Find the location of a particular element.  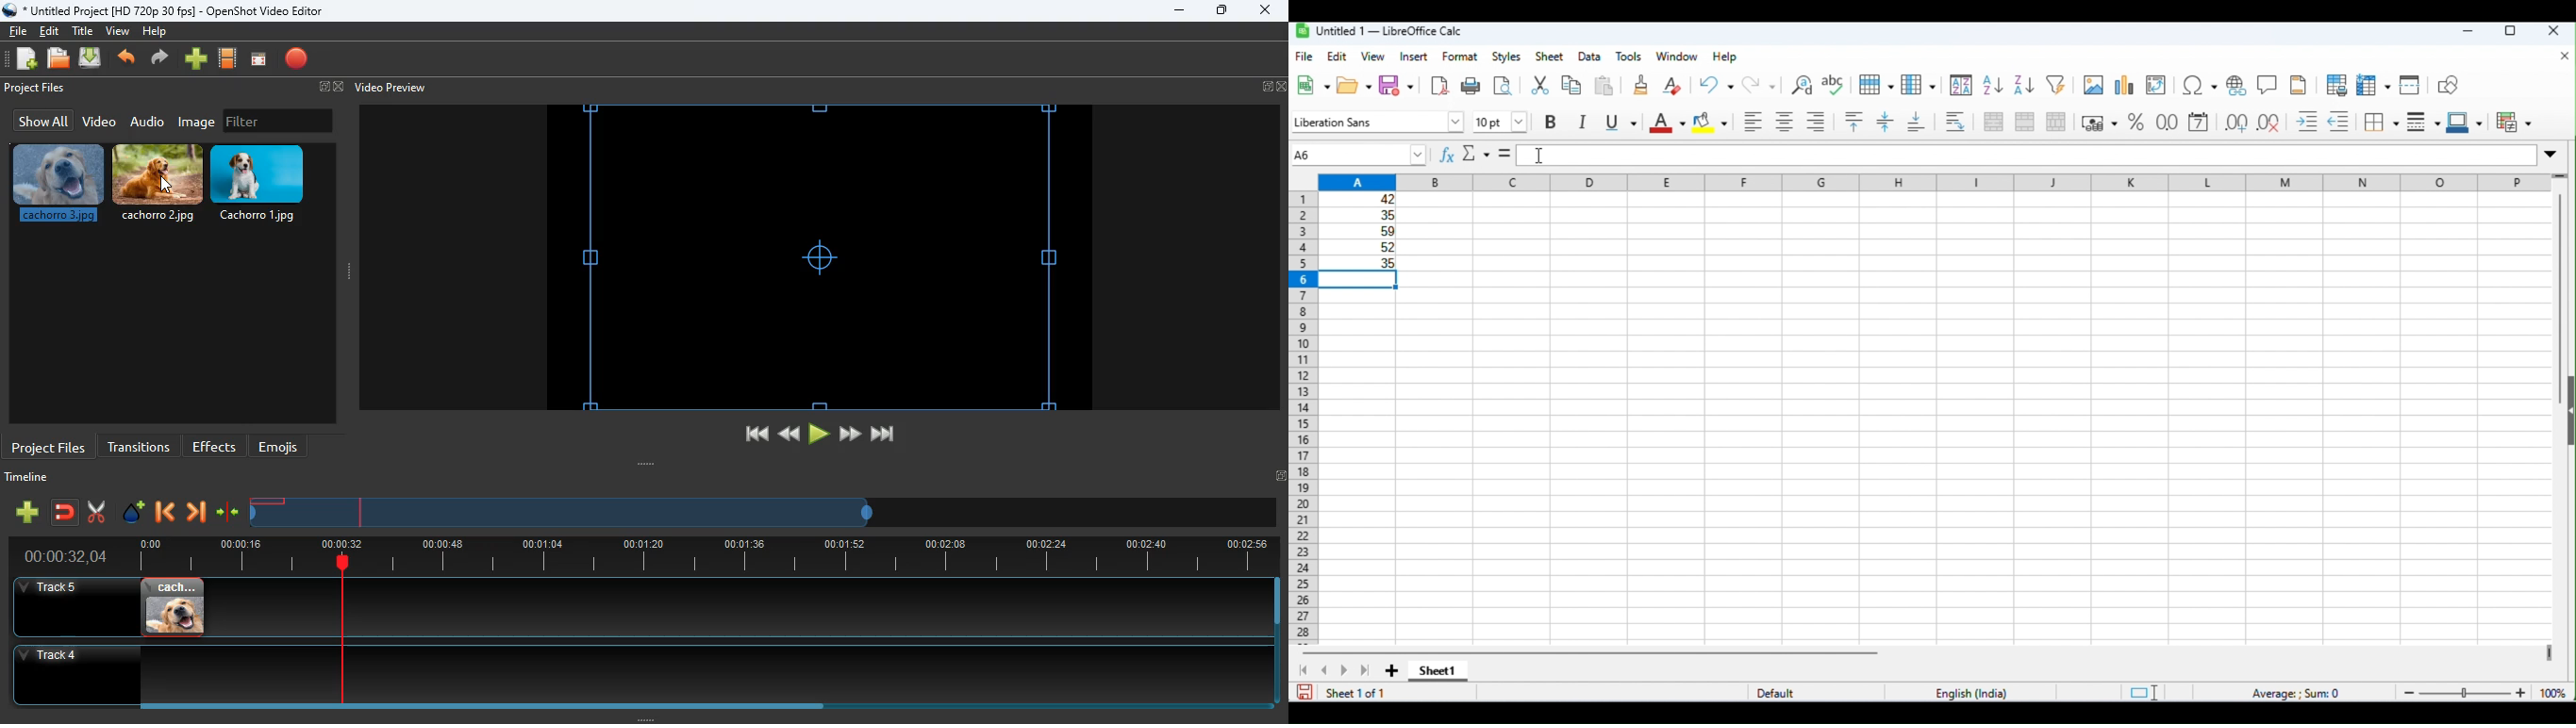

column is located at coordinates (1917, 84).